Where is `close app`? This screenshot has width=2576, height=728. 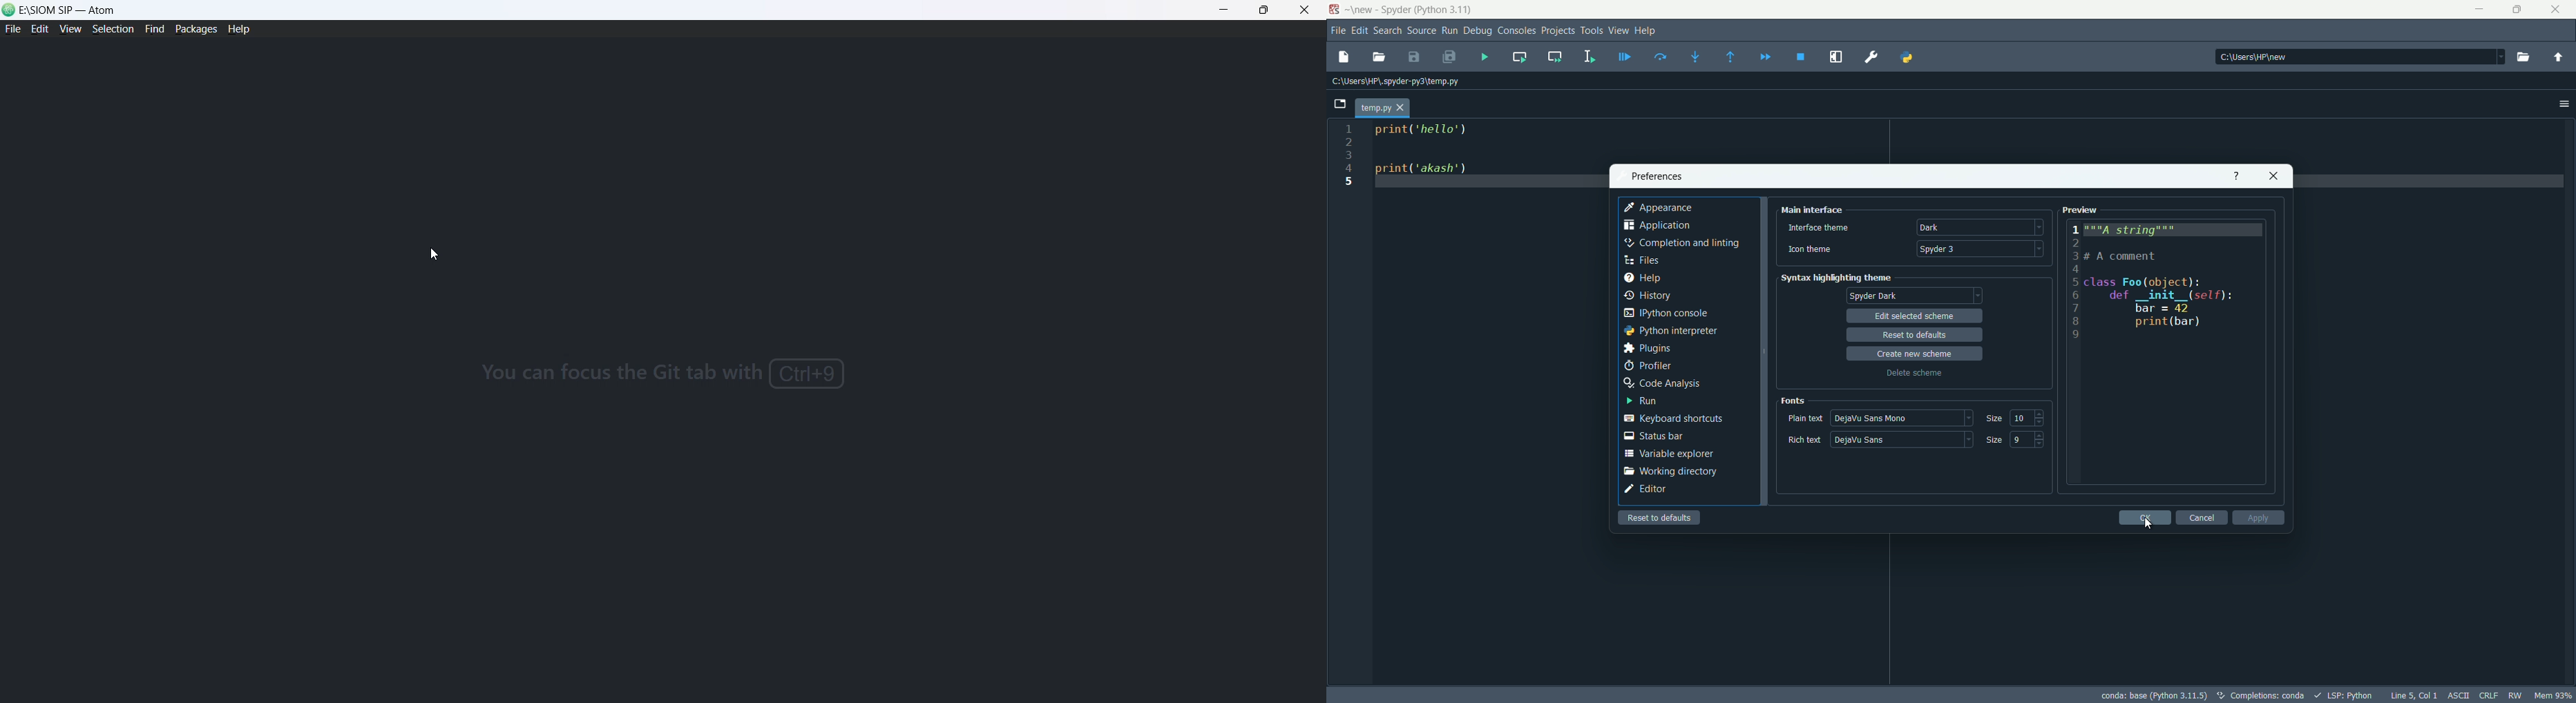
close app is located at coordinates (2558, 10).